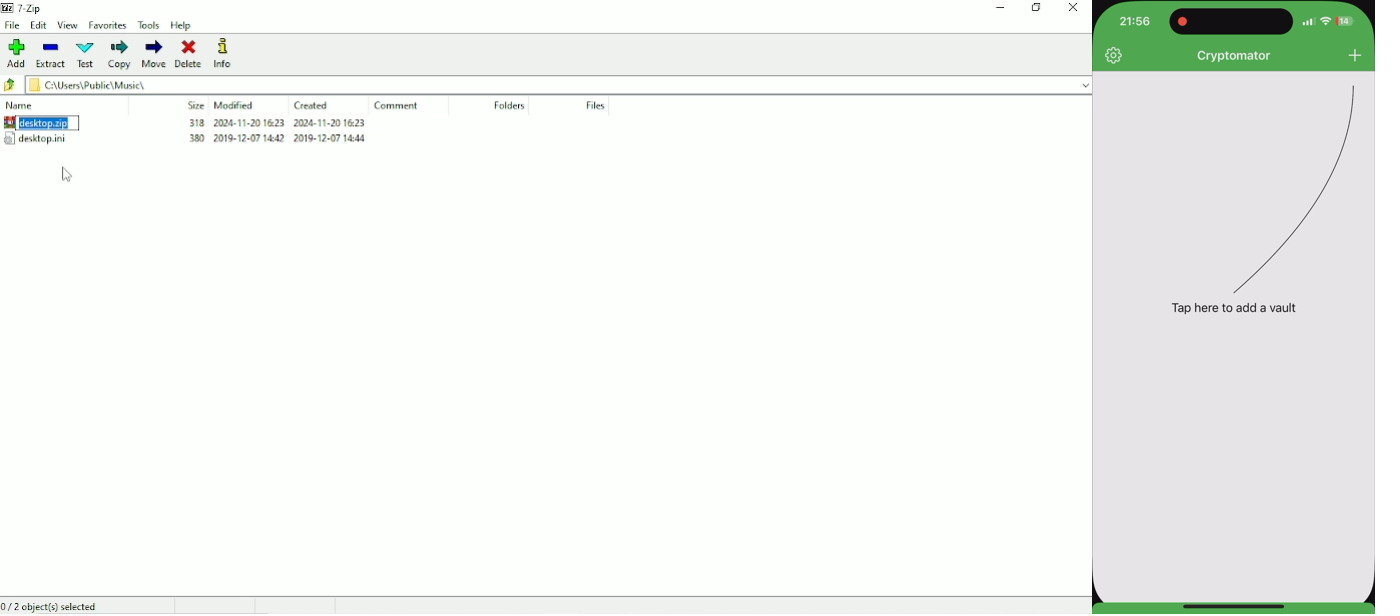 This screenshot has height=616, width=1400. What do you see at coordinates (84, 54) in the screenshot?
I see `Test` at bounding box center [84, 54].